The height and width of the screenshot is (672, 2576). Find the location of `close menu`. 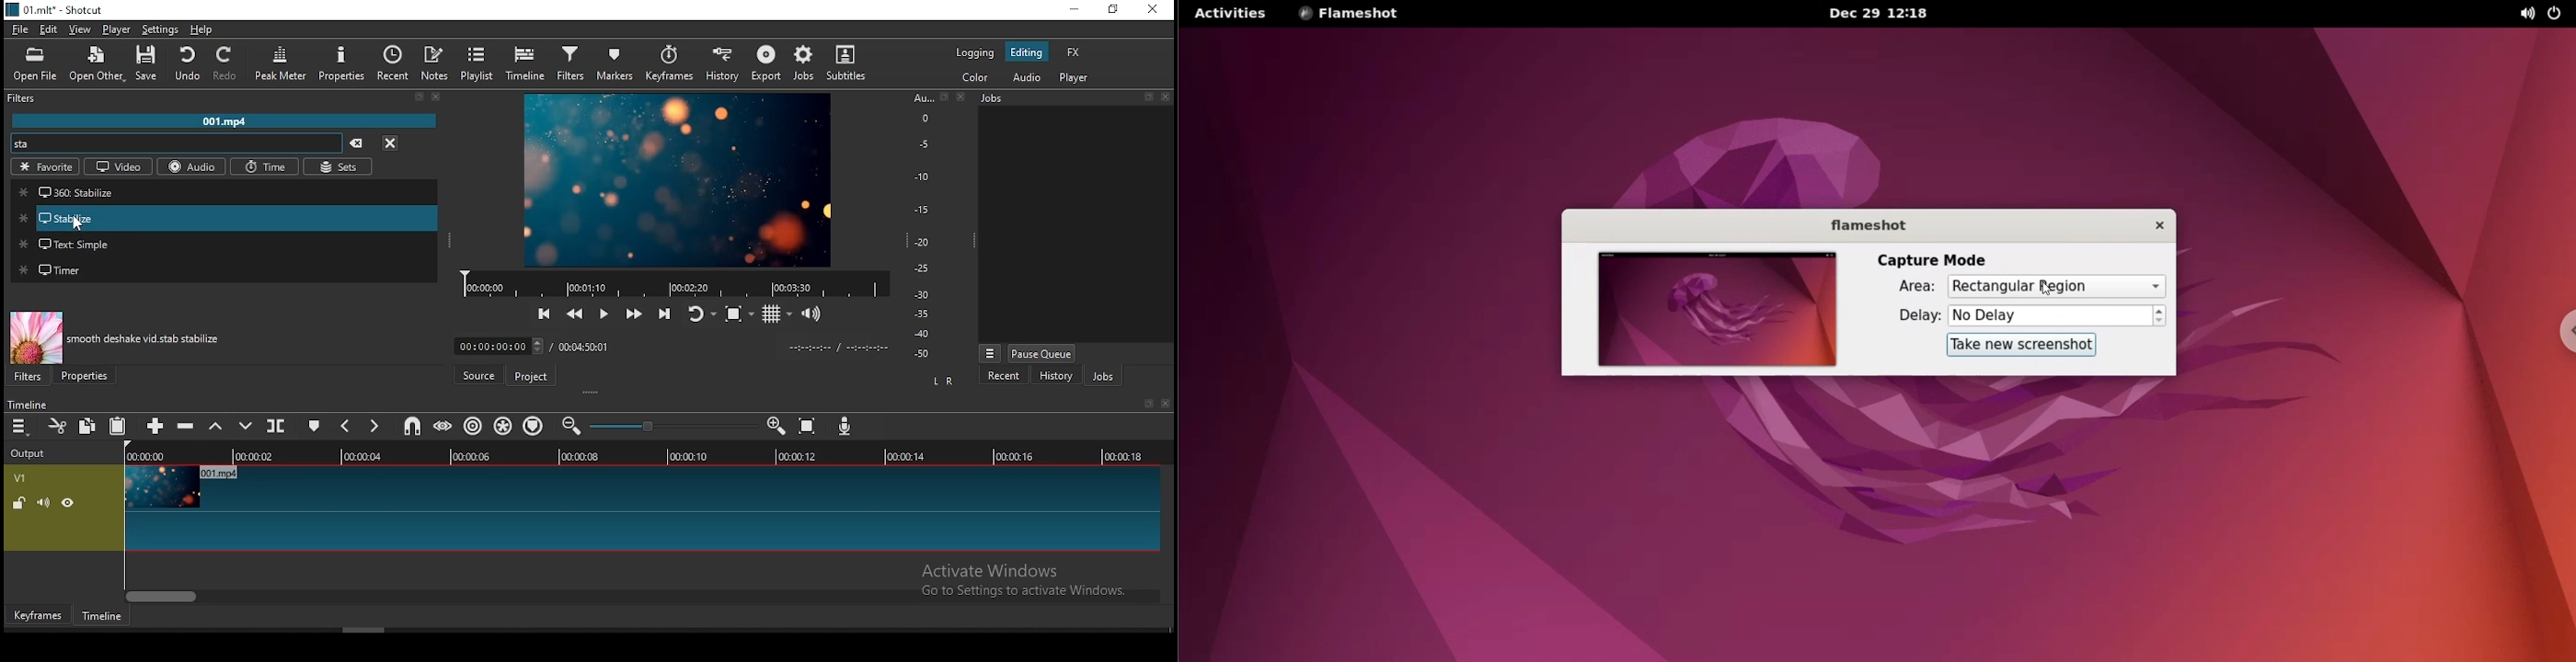

close menu is located at coordinates (434, 97).